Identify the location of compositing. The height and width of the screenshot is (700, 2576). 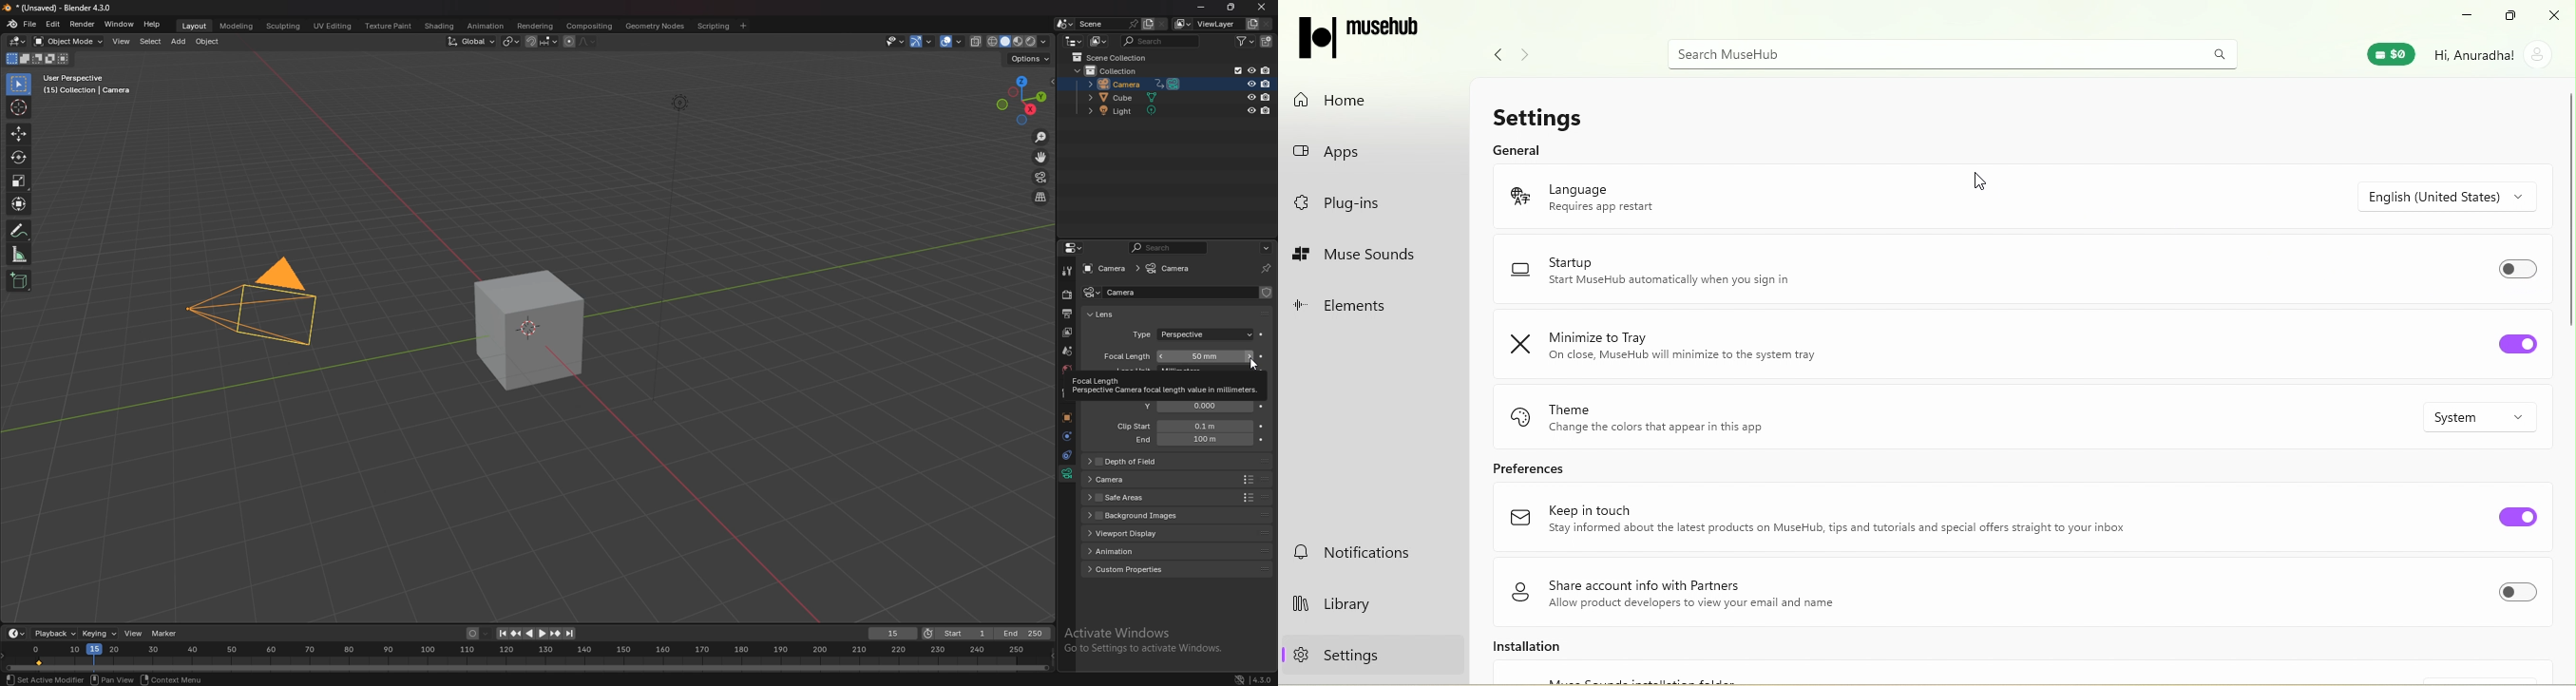
(590, 26).